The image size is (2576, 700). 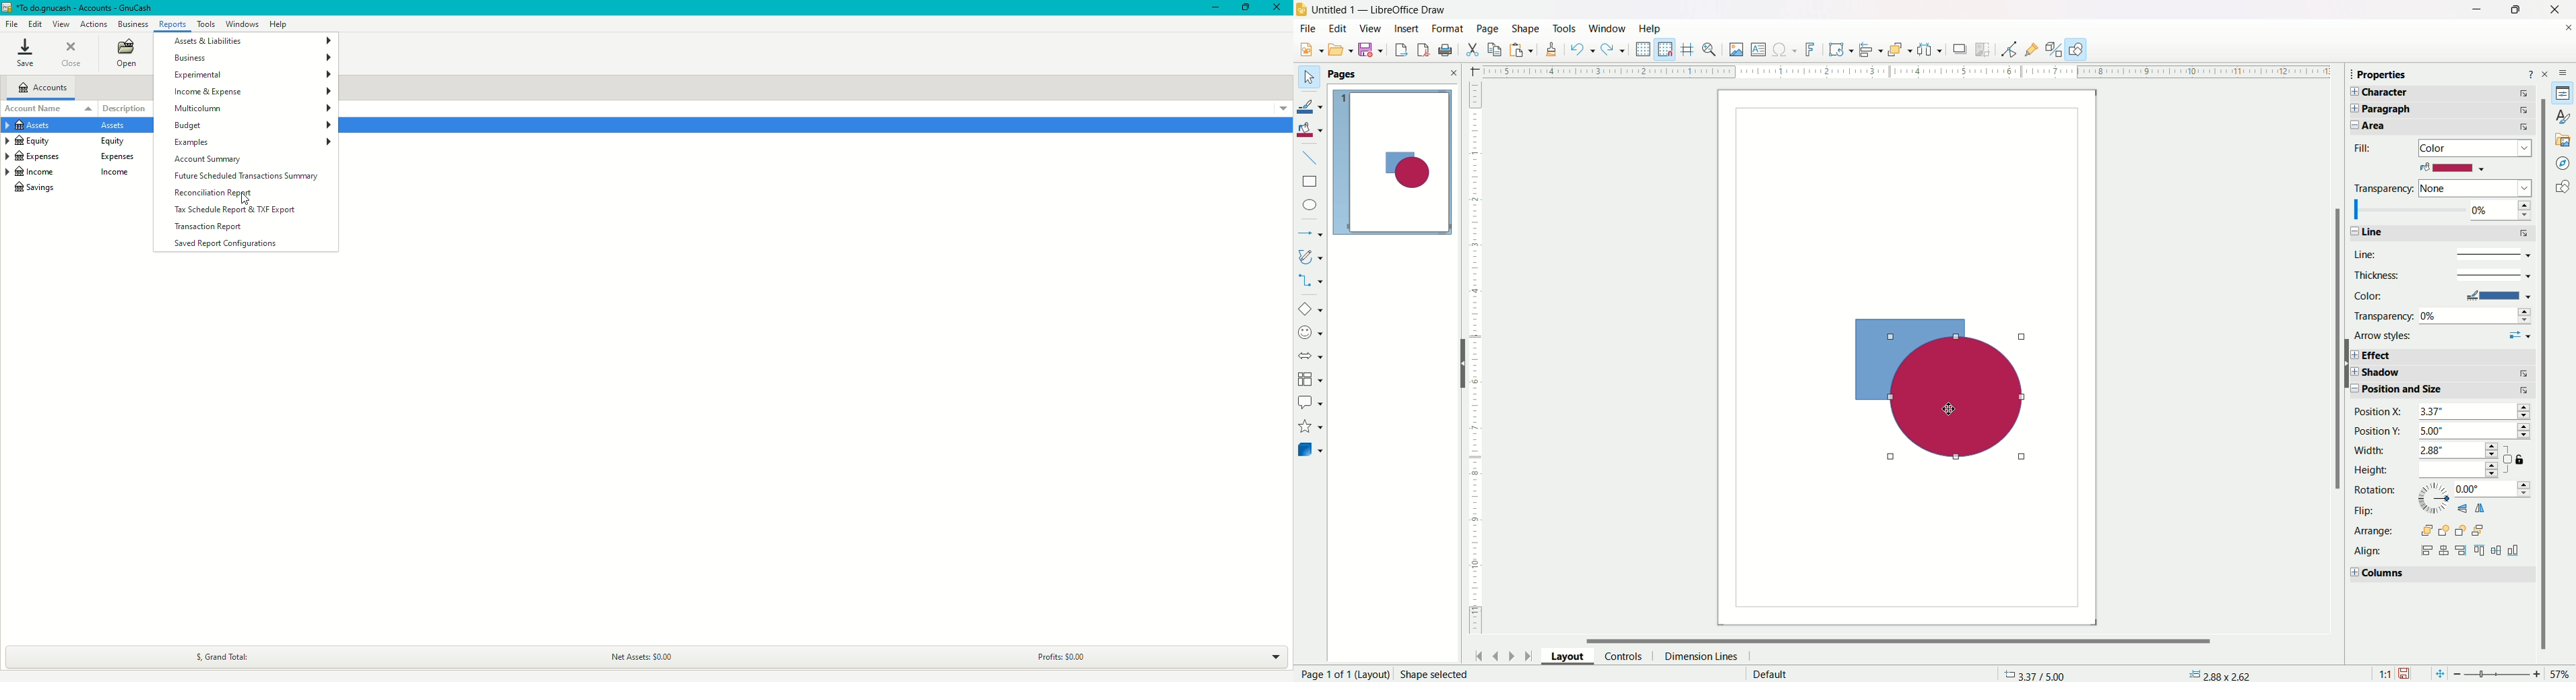 What do you see at coordinates (253, 144) in the screenshot?
I see `Examples` at bounding box center [253, 144].